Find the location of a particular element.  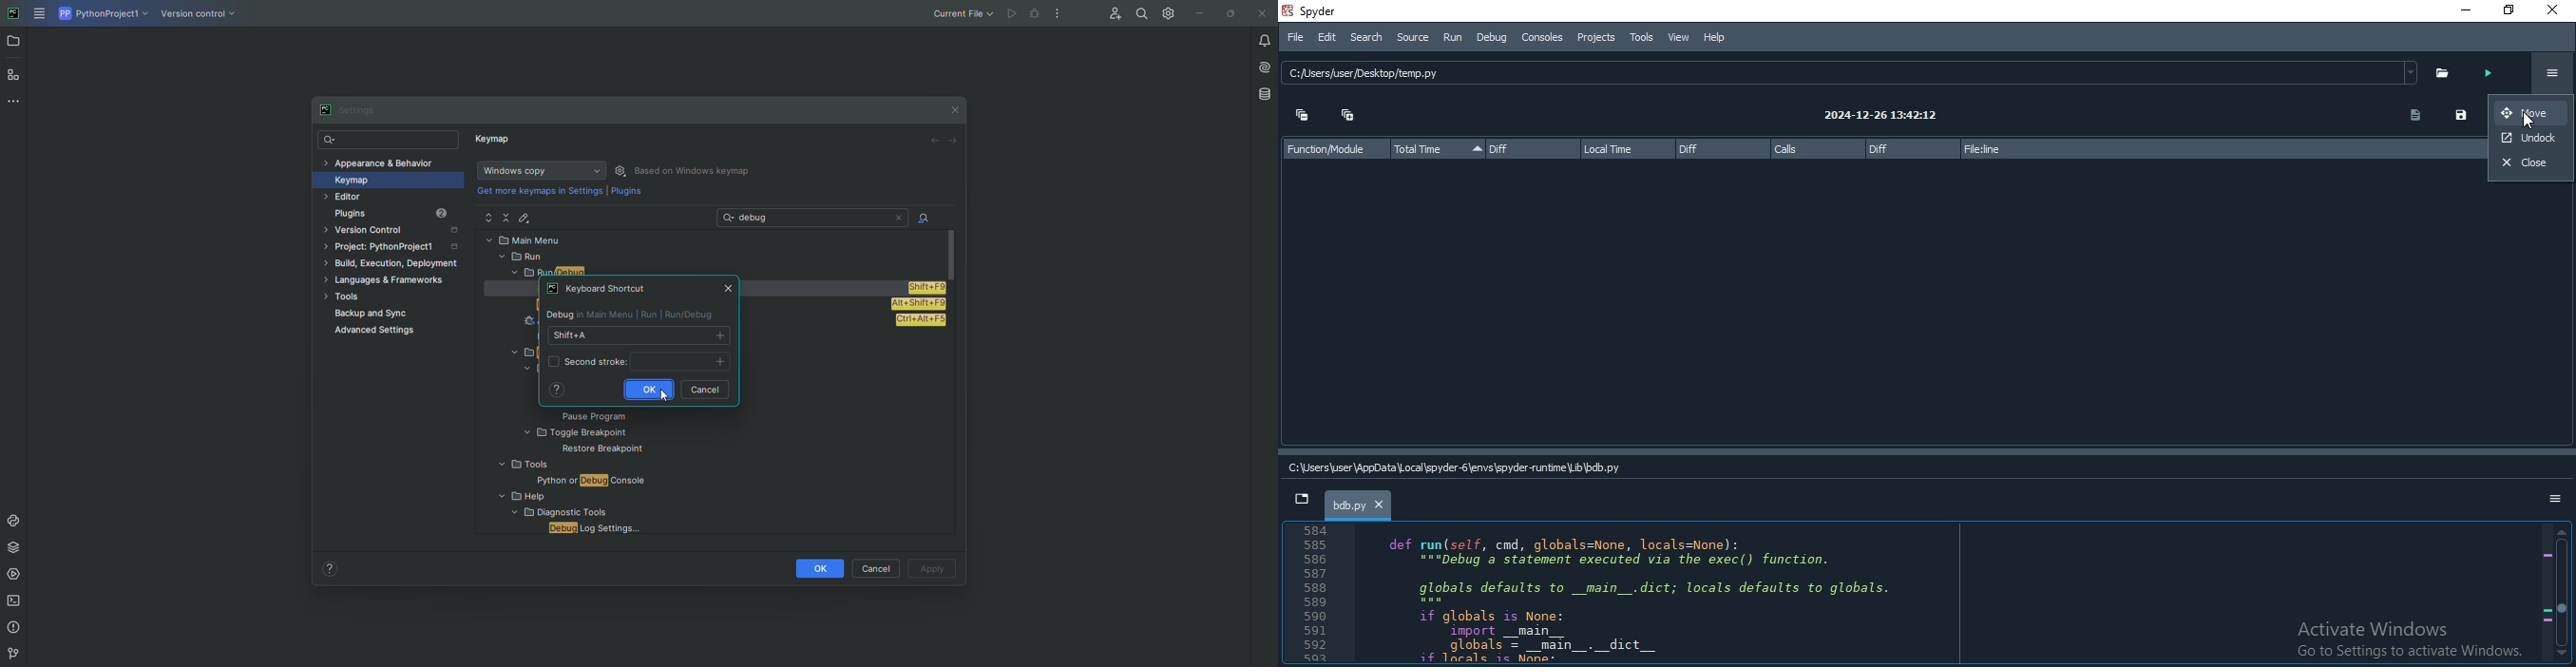

Cancel is located at coordinates (878, 568).